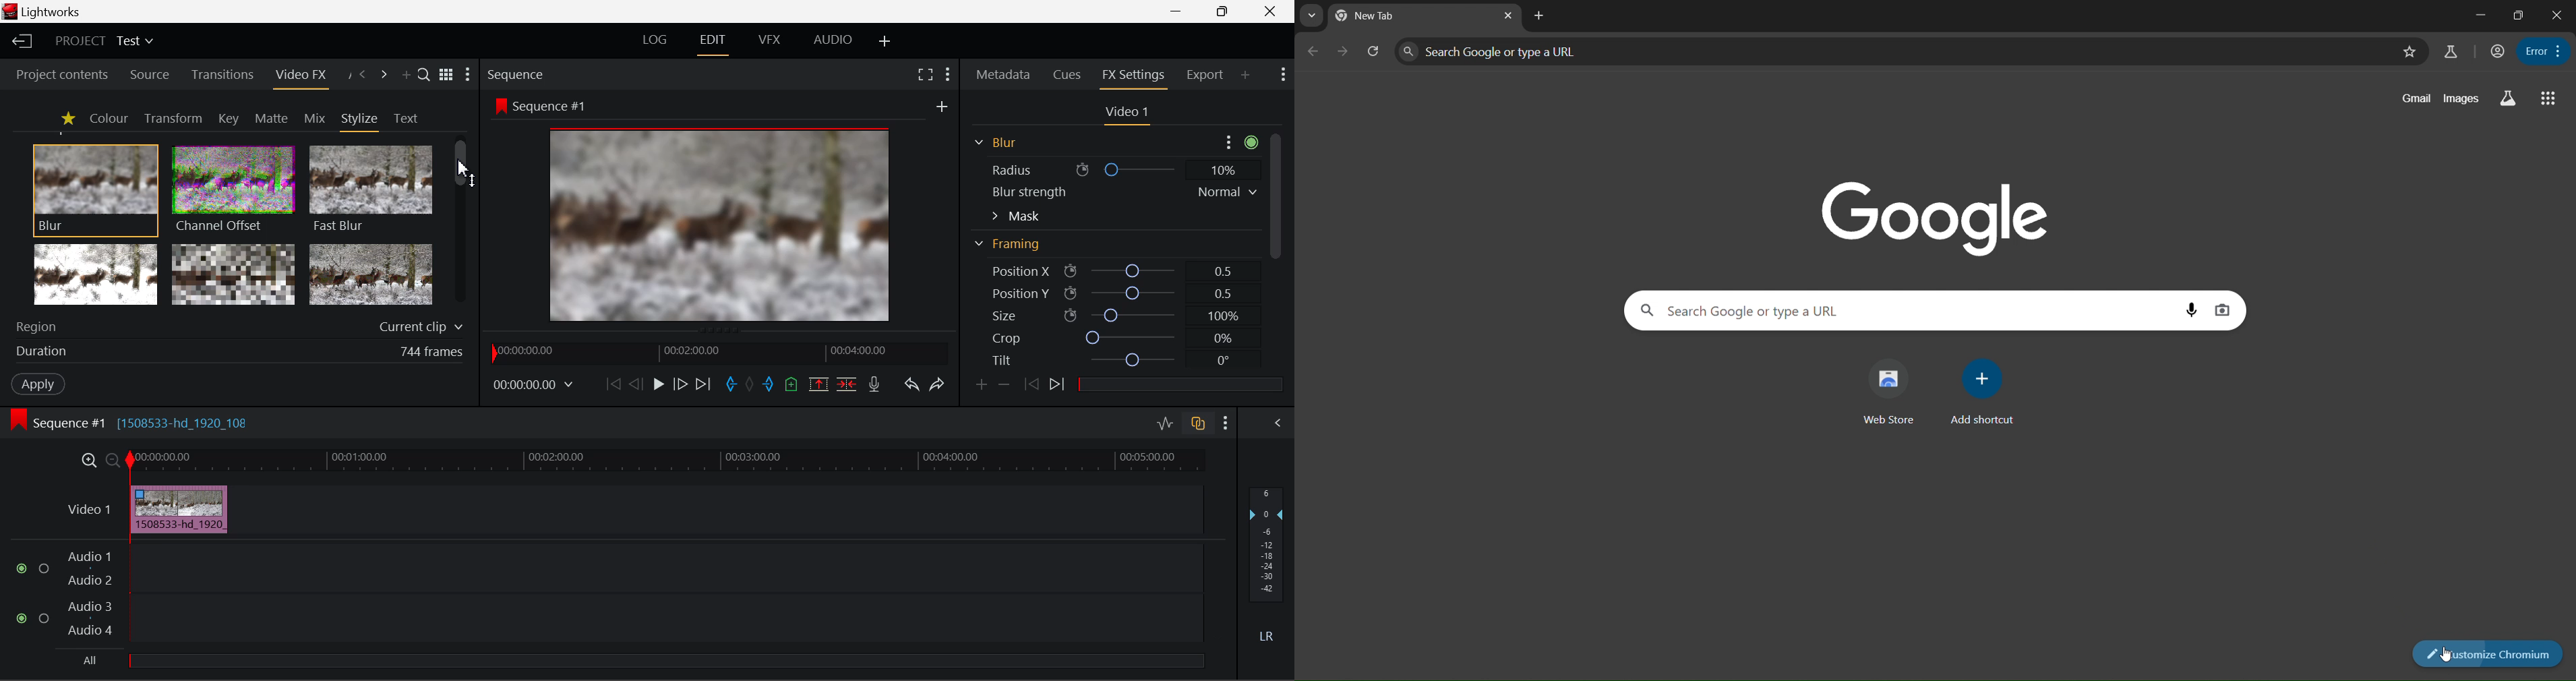  Describe the element at coordinates (102, 42) in the screenshot. I see `Project Title` at that location.